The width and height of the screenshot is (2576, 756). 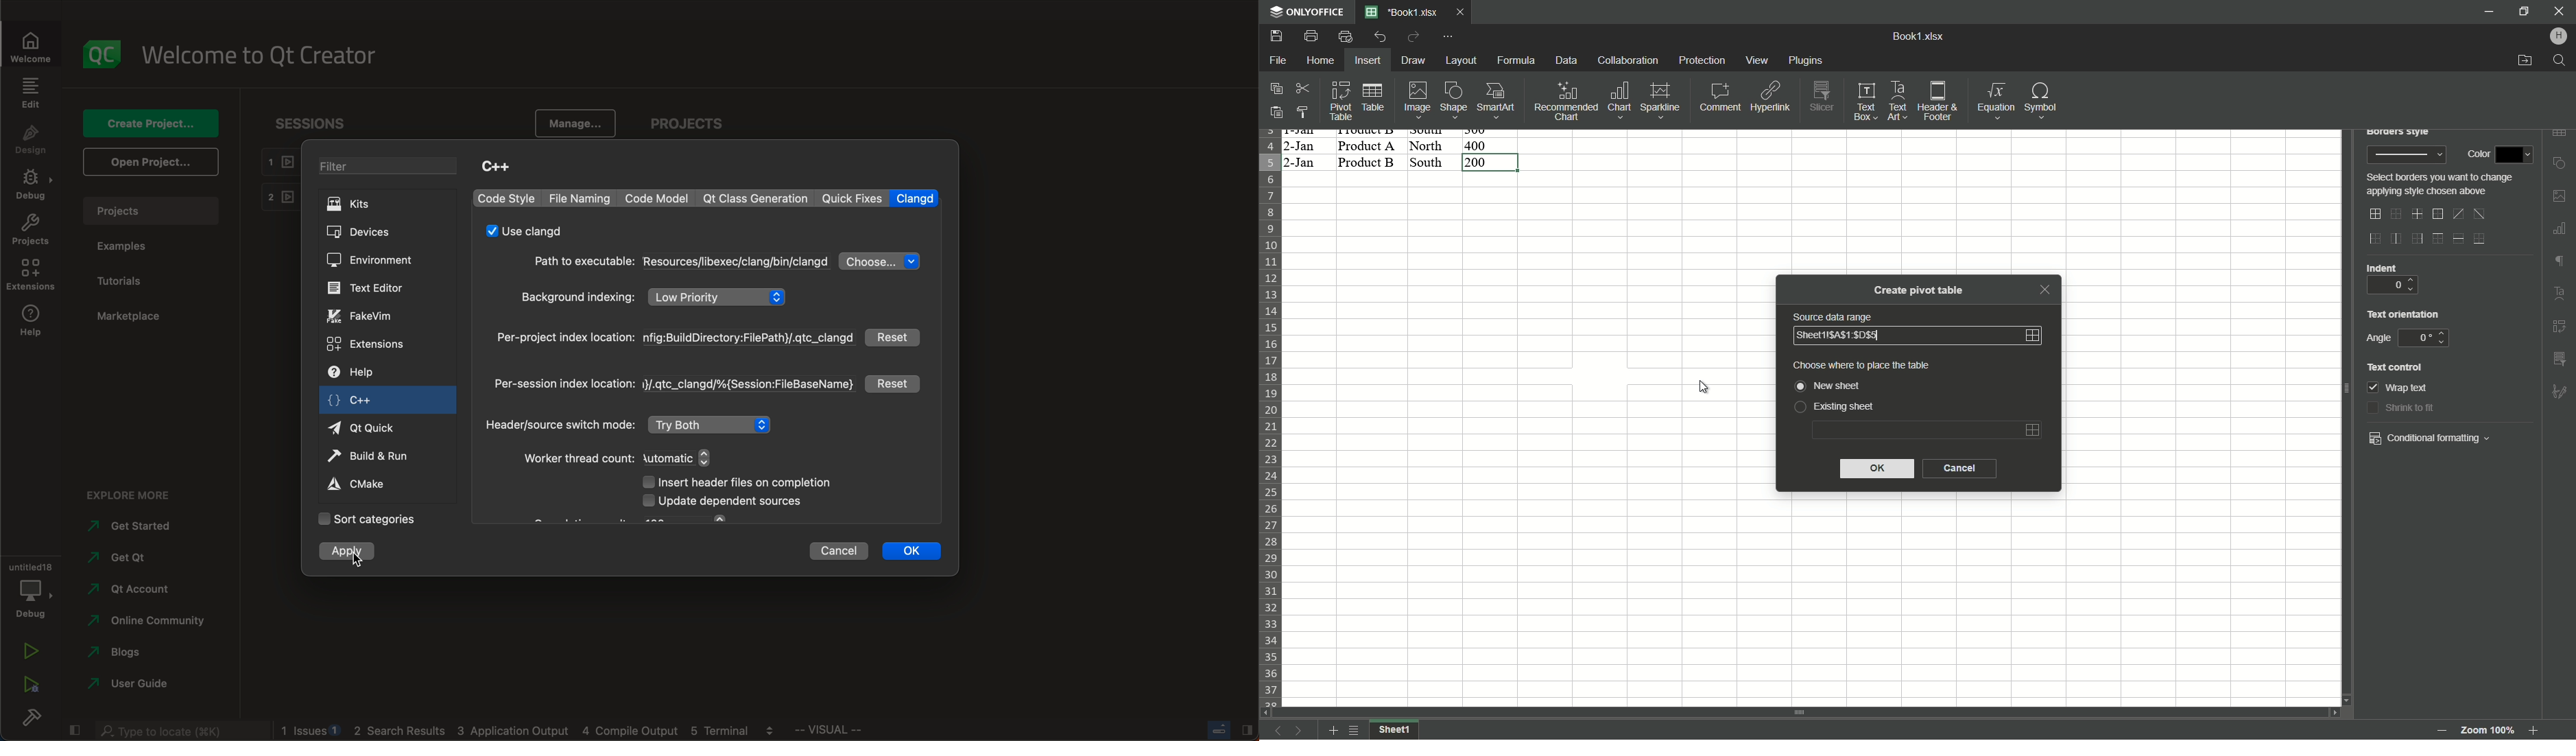 I want to click on logo, so click(x=99, y=51).